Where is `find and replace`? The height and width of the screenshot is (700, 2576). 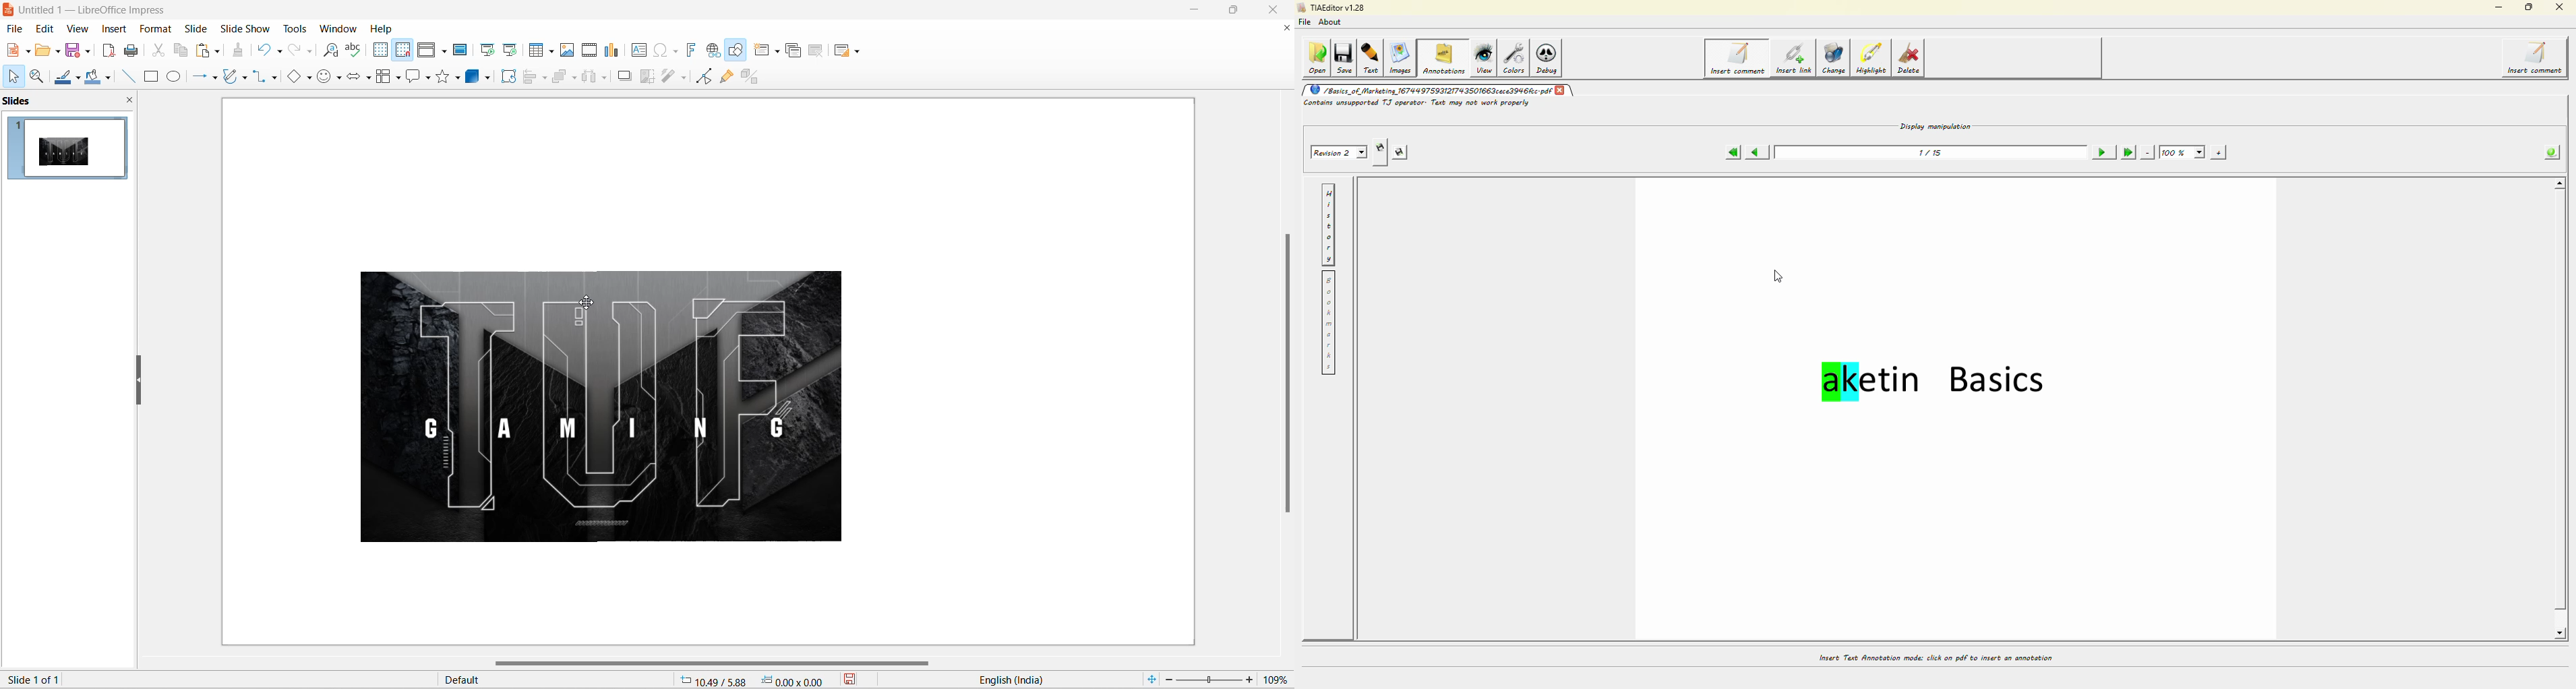
find and replace is located at coordinates (333, 51).